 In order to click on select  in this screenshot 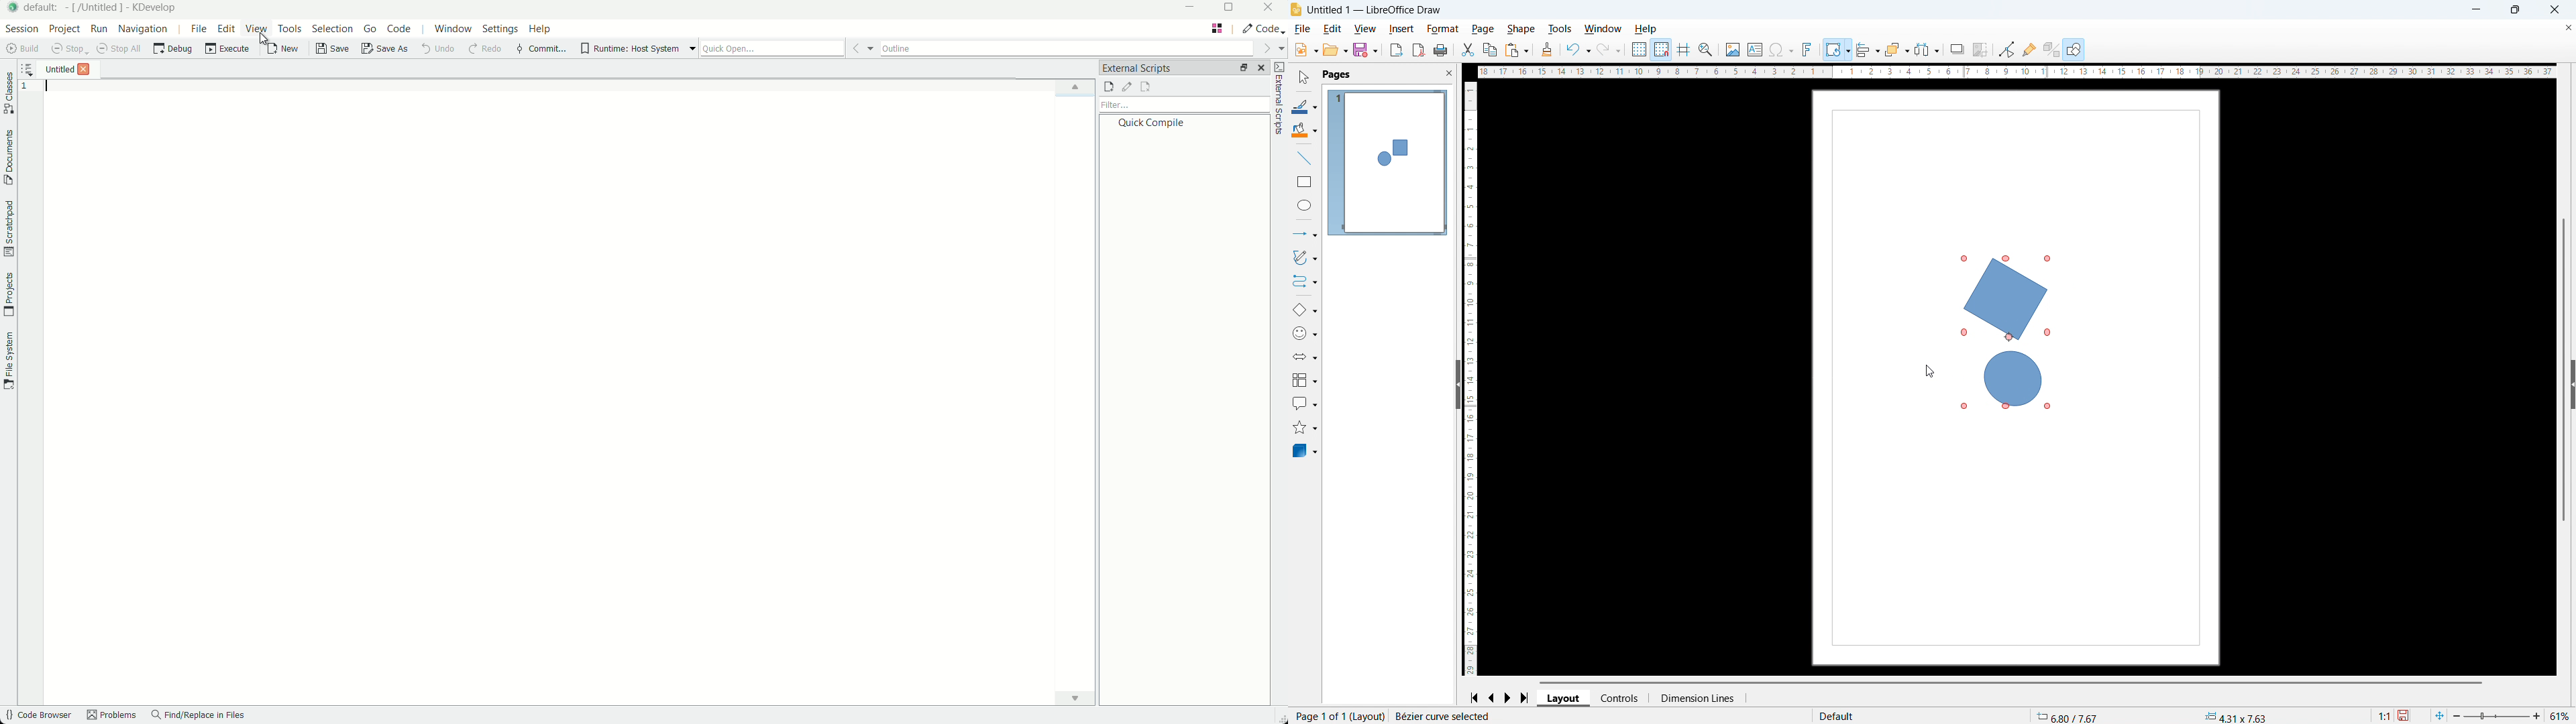, I will do `click(1305, 78)`.